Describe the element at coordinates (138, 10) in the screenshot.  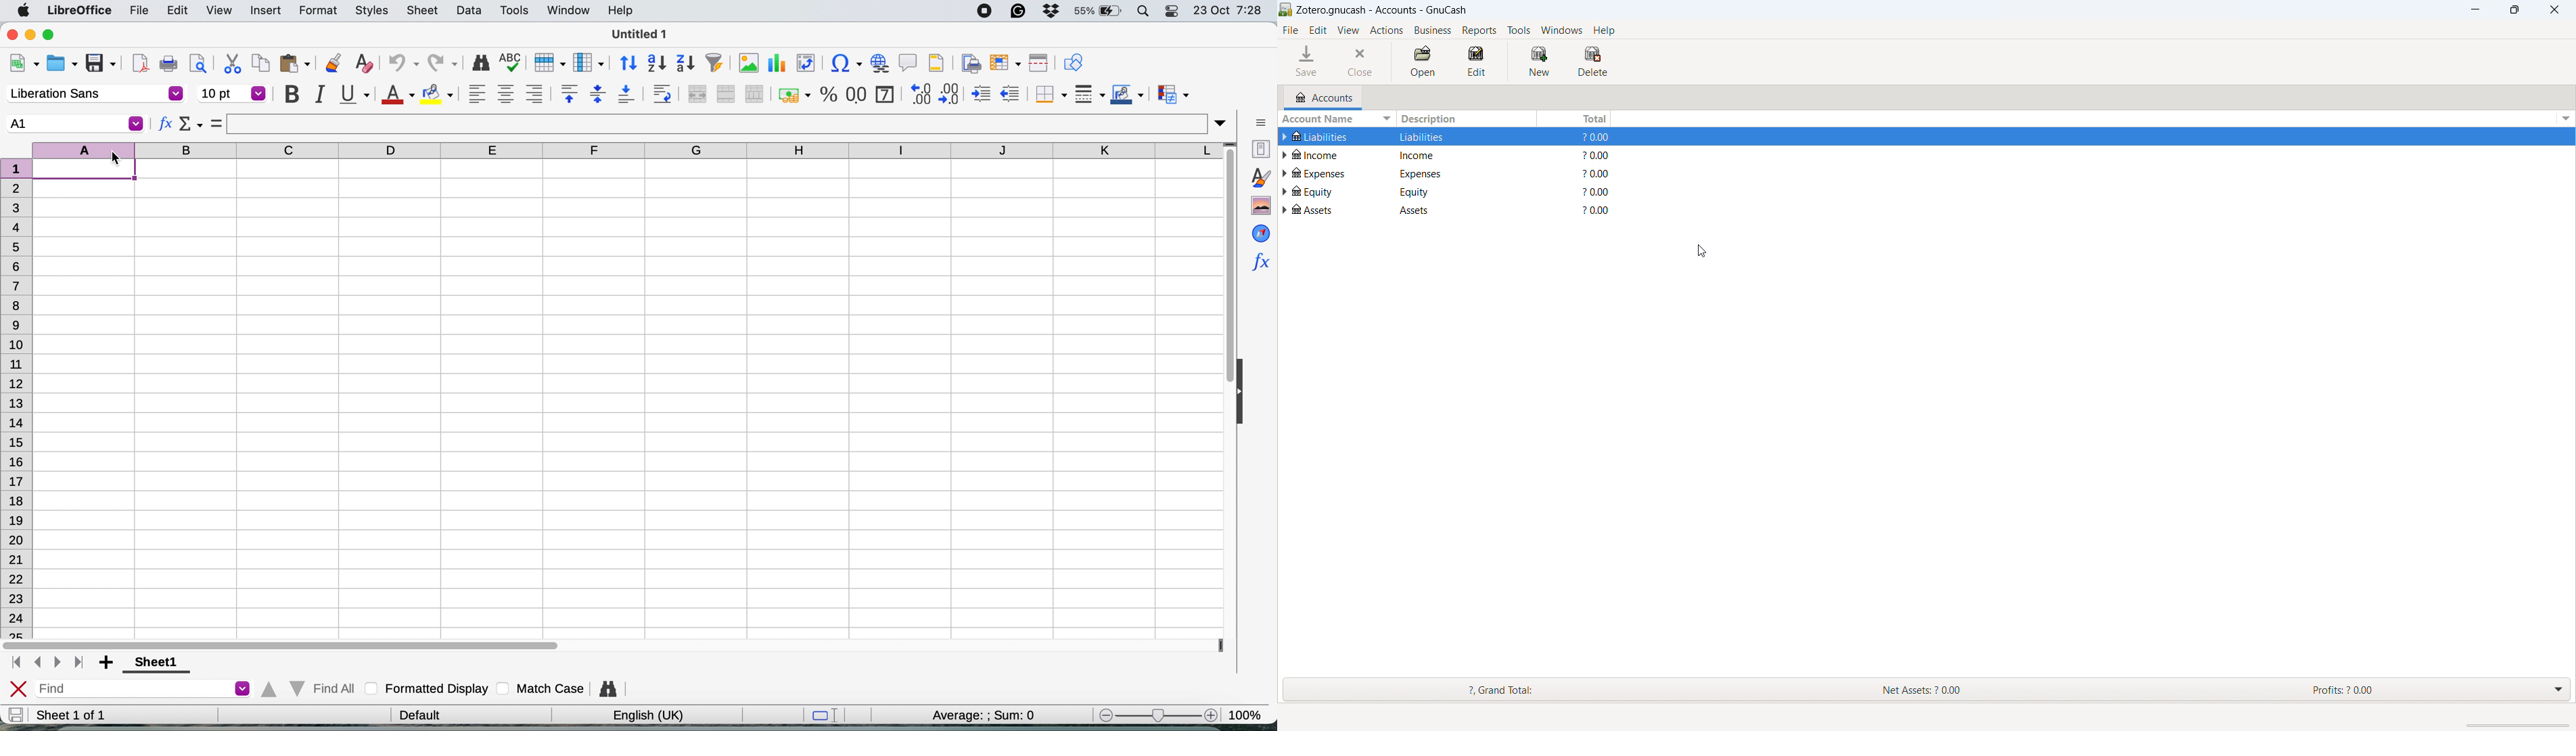
I see `file` at that location.